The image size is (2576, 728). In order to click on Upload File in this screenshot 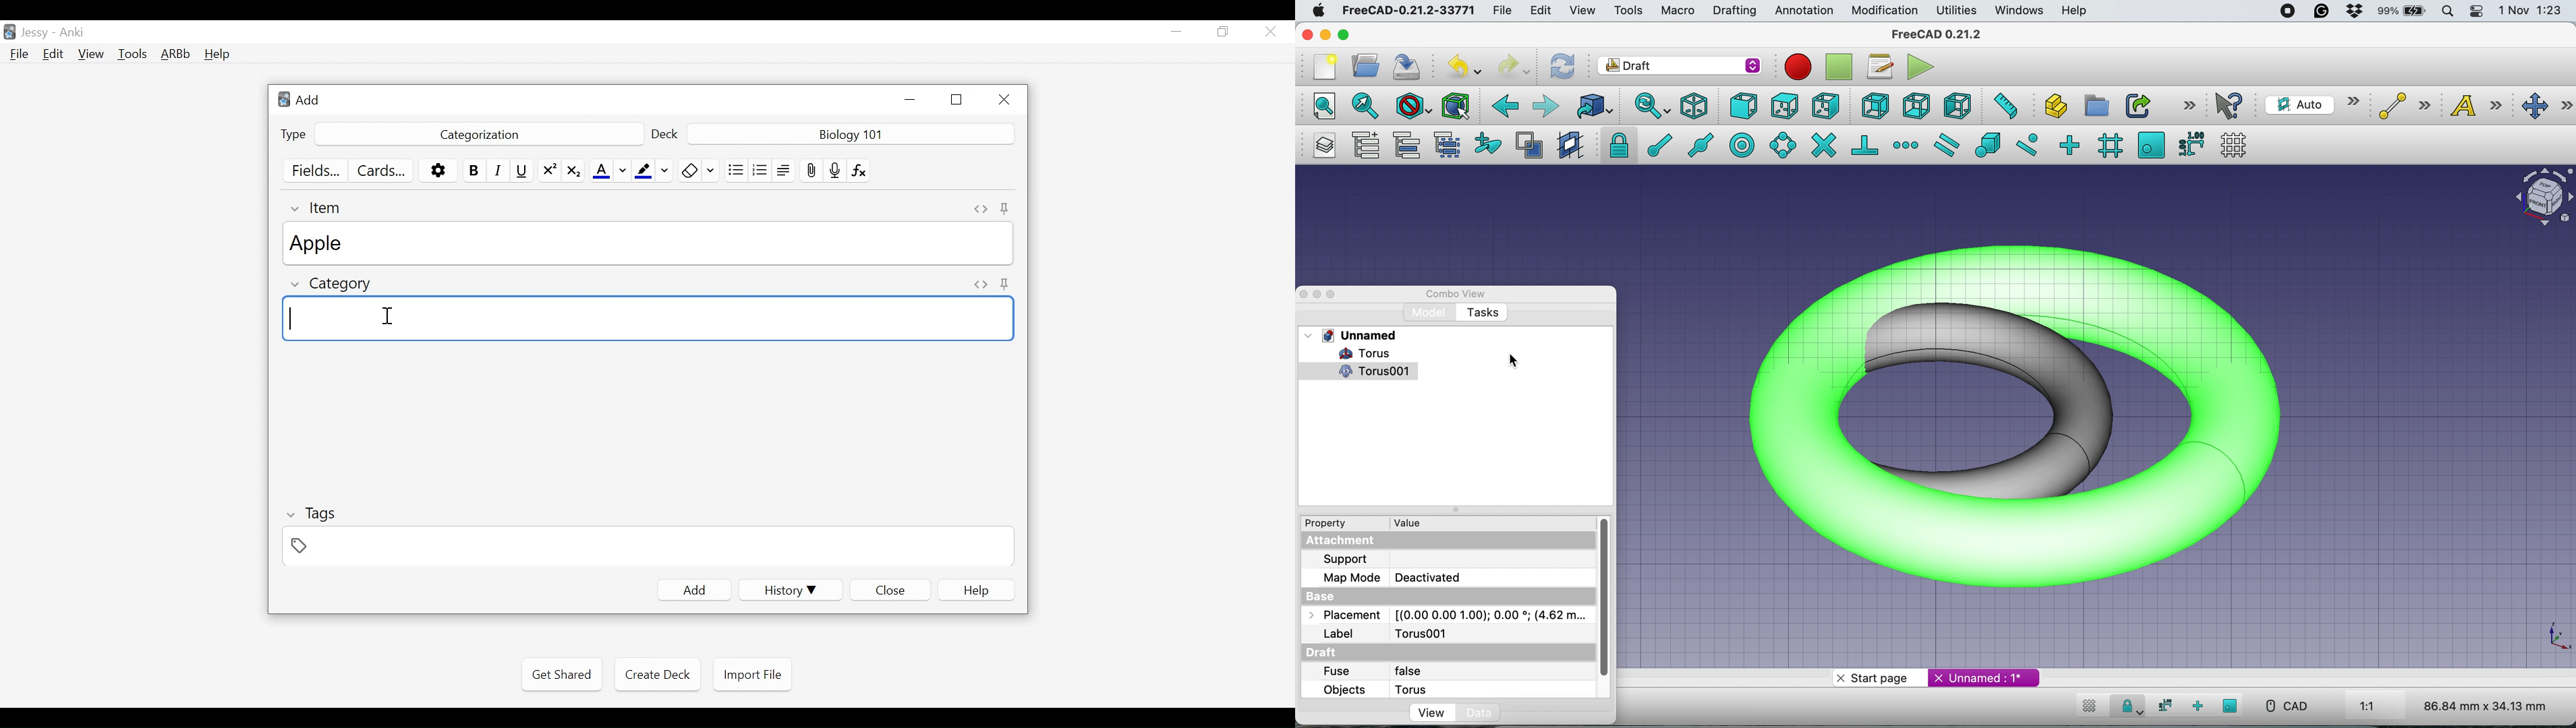, I will do `click(811, 171)`.